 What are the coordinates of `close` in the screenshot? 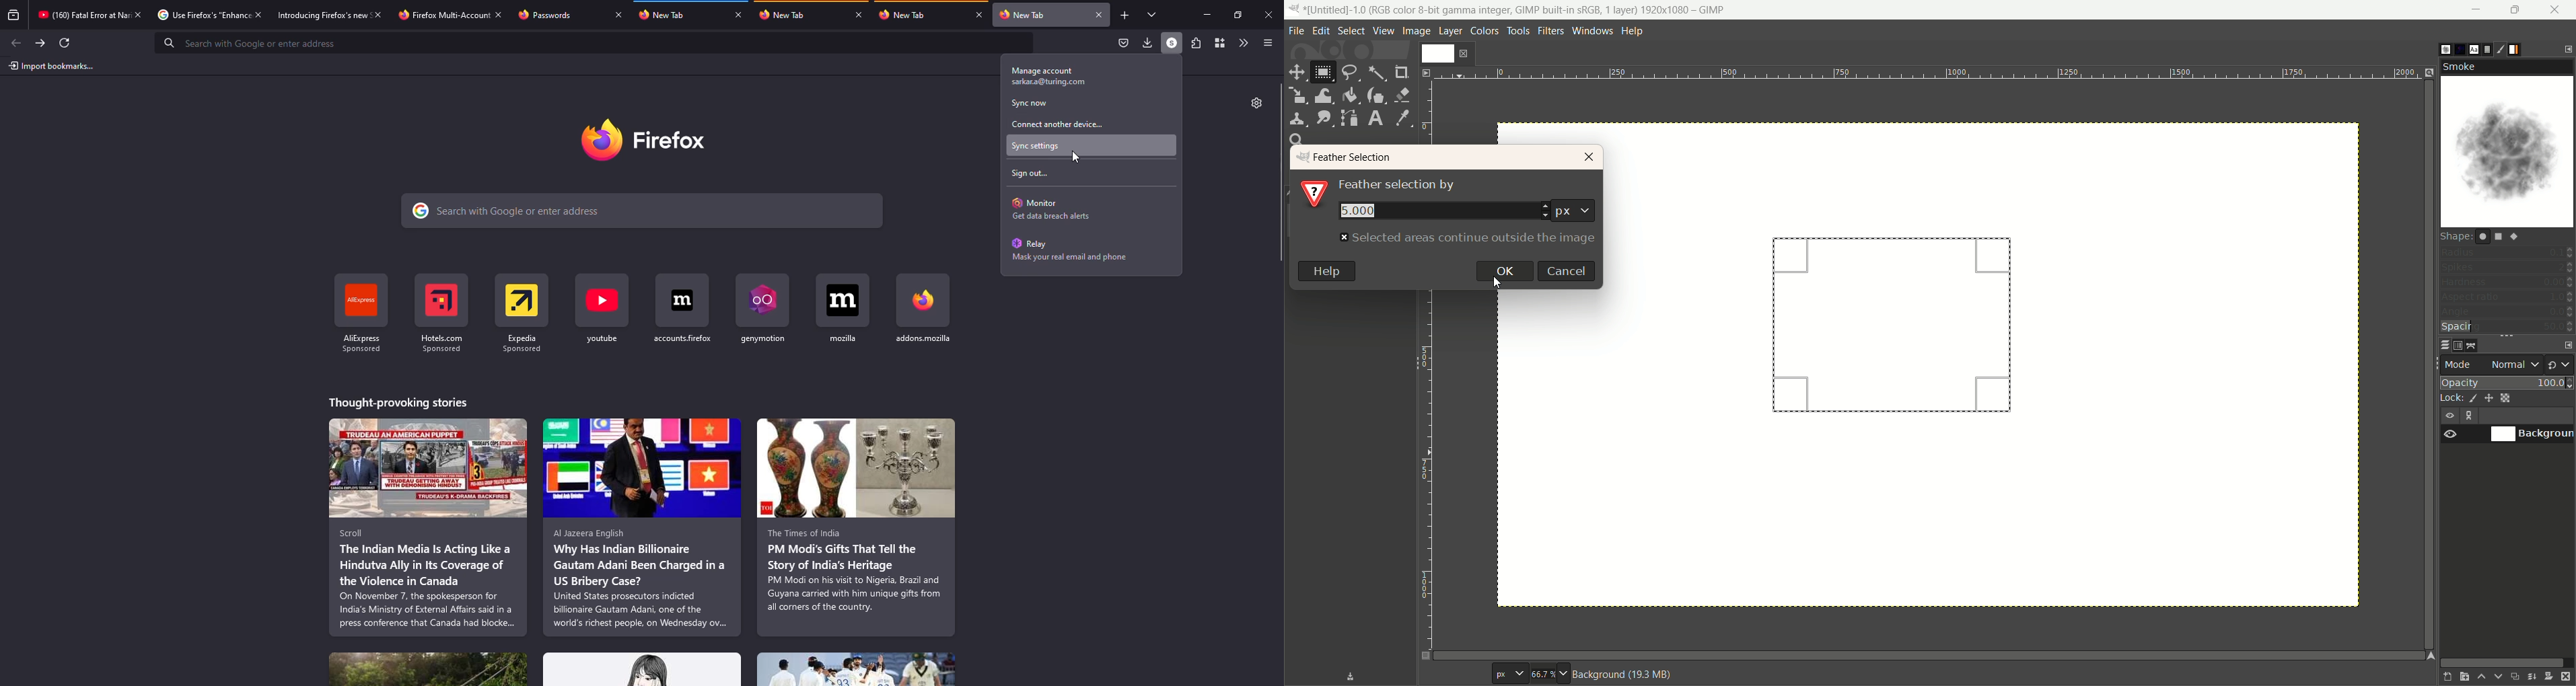 It's located at (739, 15).